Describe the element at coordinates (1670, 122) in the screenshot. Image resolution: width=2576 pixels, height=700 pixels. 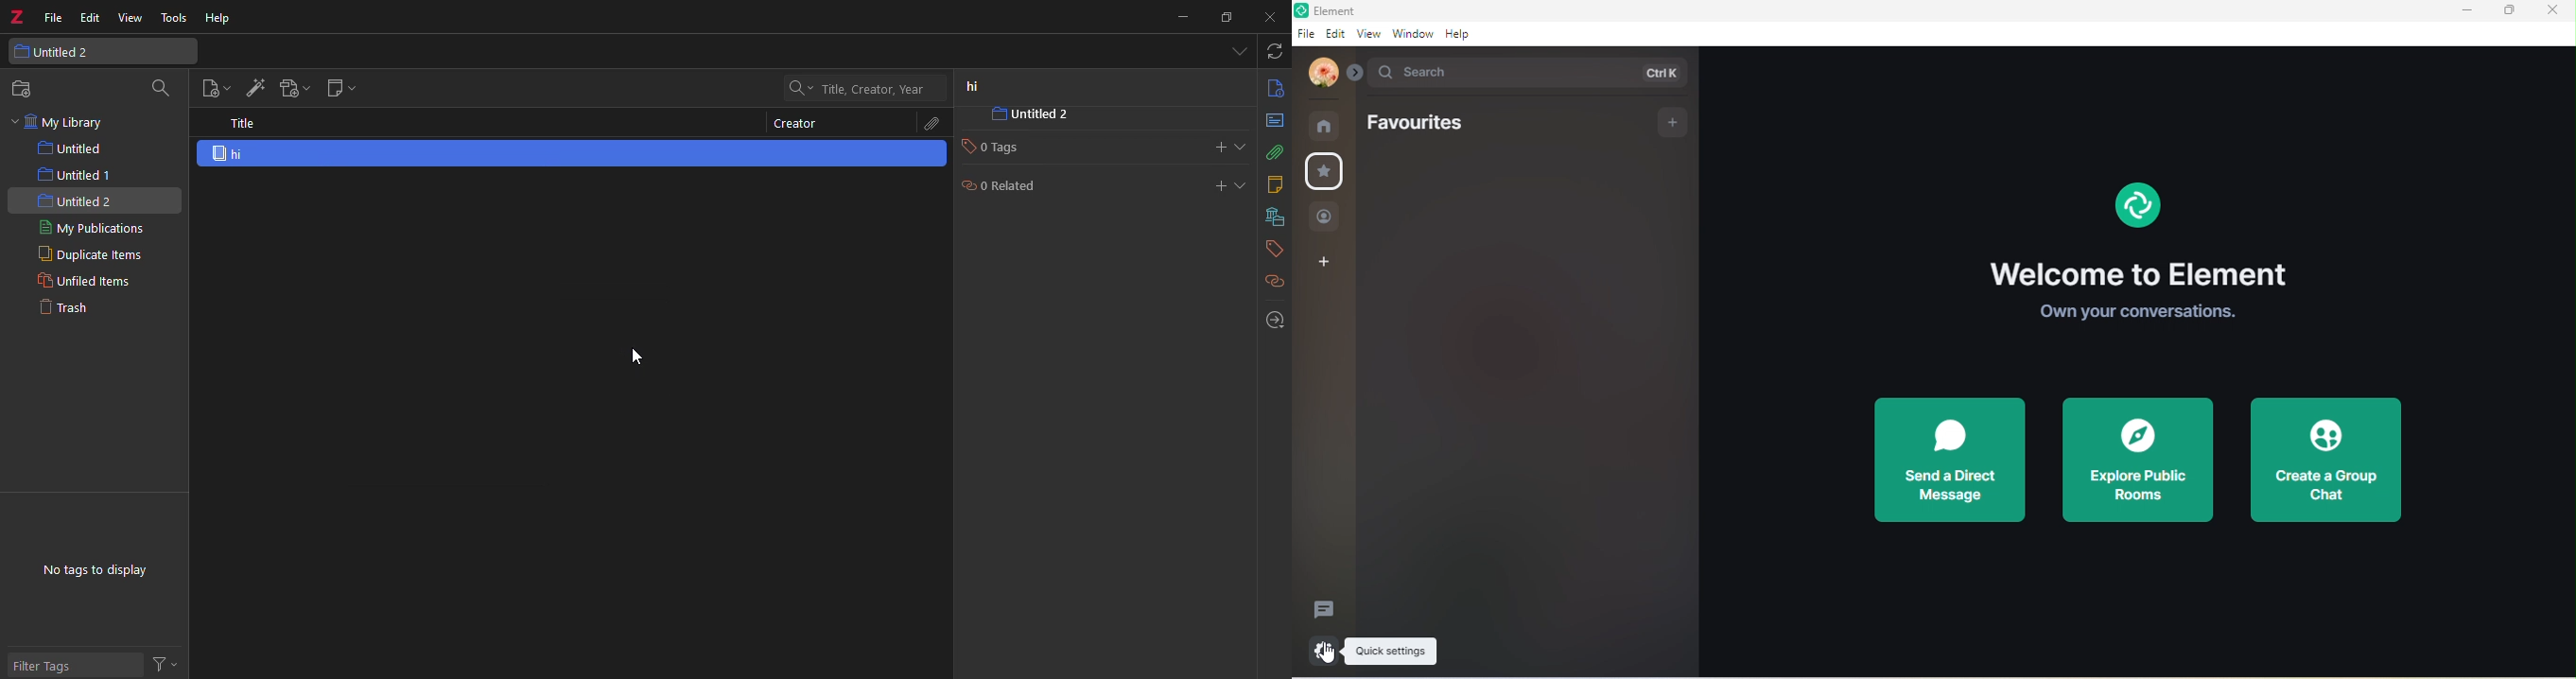
I see `add` at that location.